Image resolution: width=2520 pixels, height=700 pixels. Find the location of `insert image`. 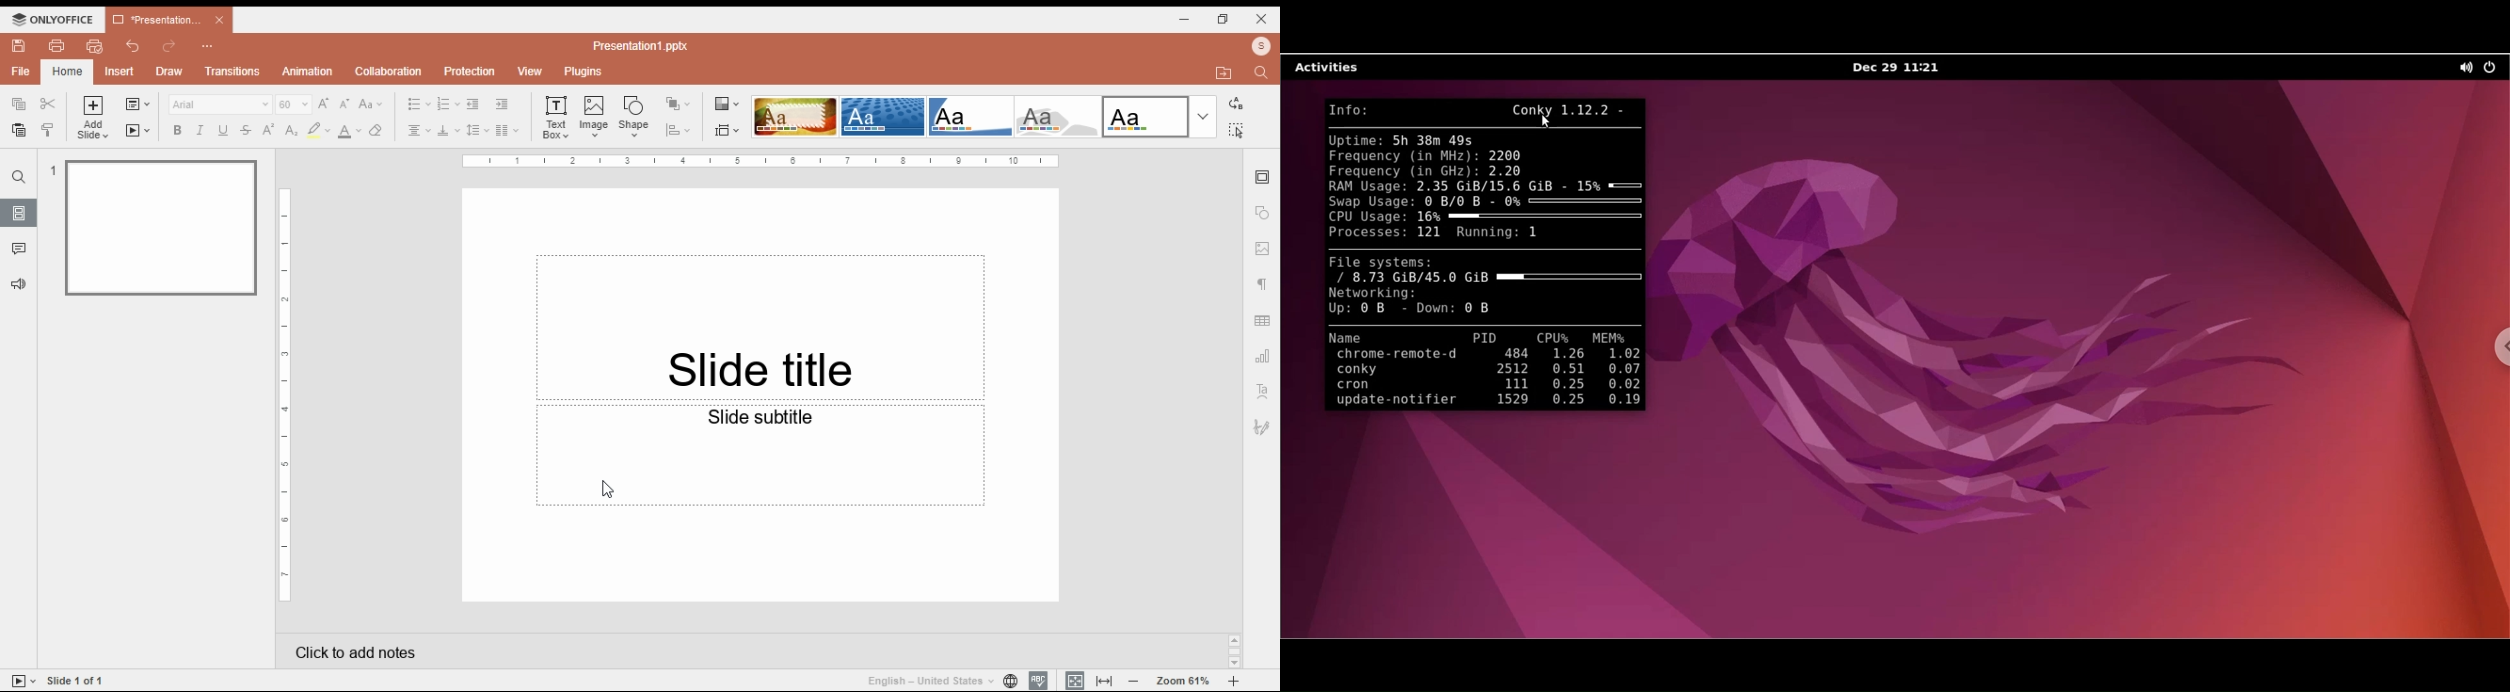

insert image is located at coordinates (595, 116).